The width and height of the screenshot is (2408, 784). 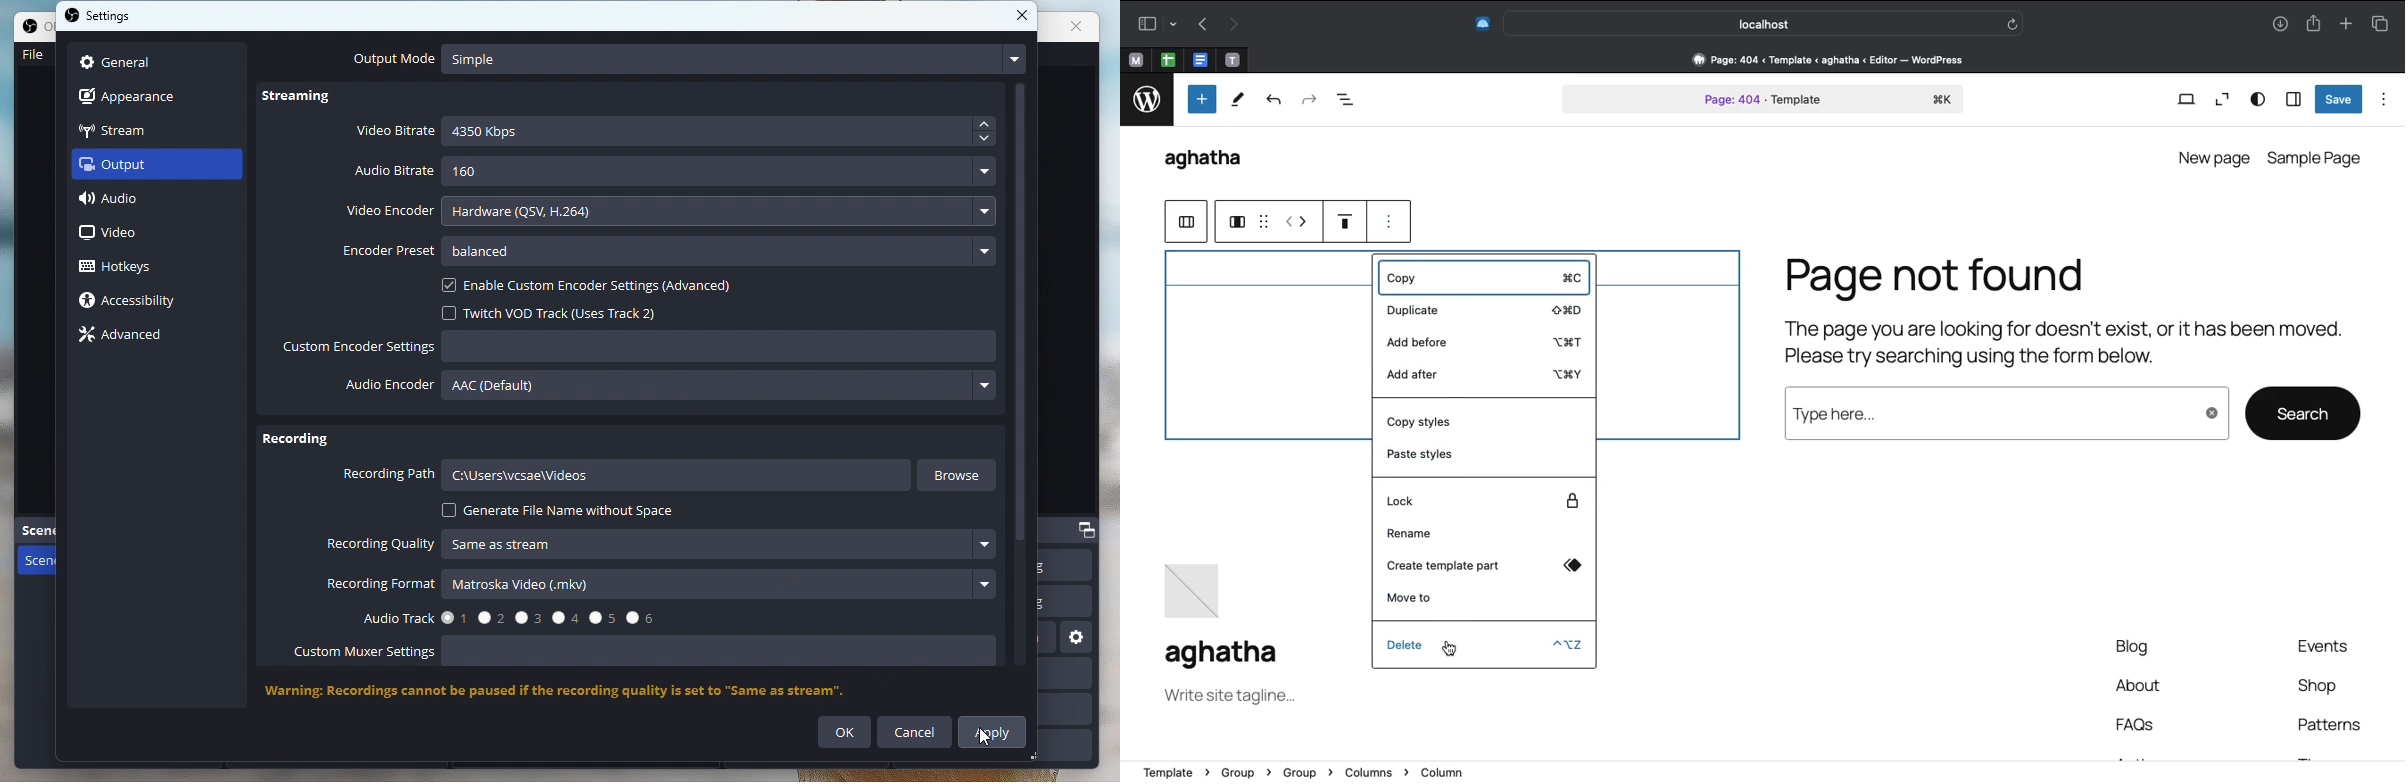 I want to click on Scroll, so click(x=2397, y=305).